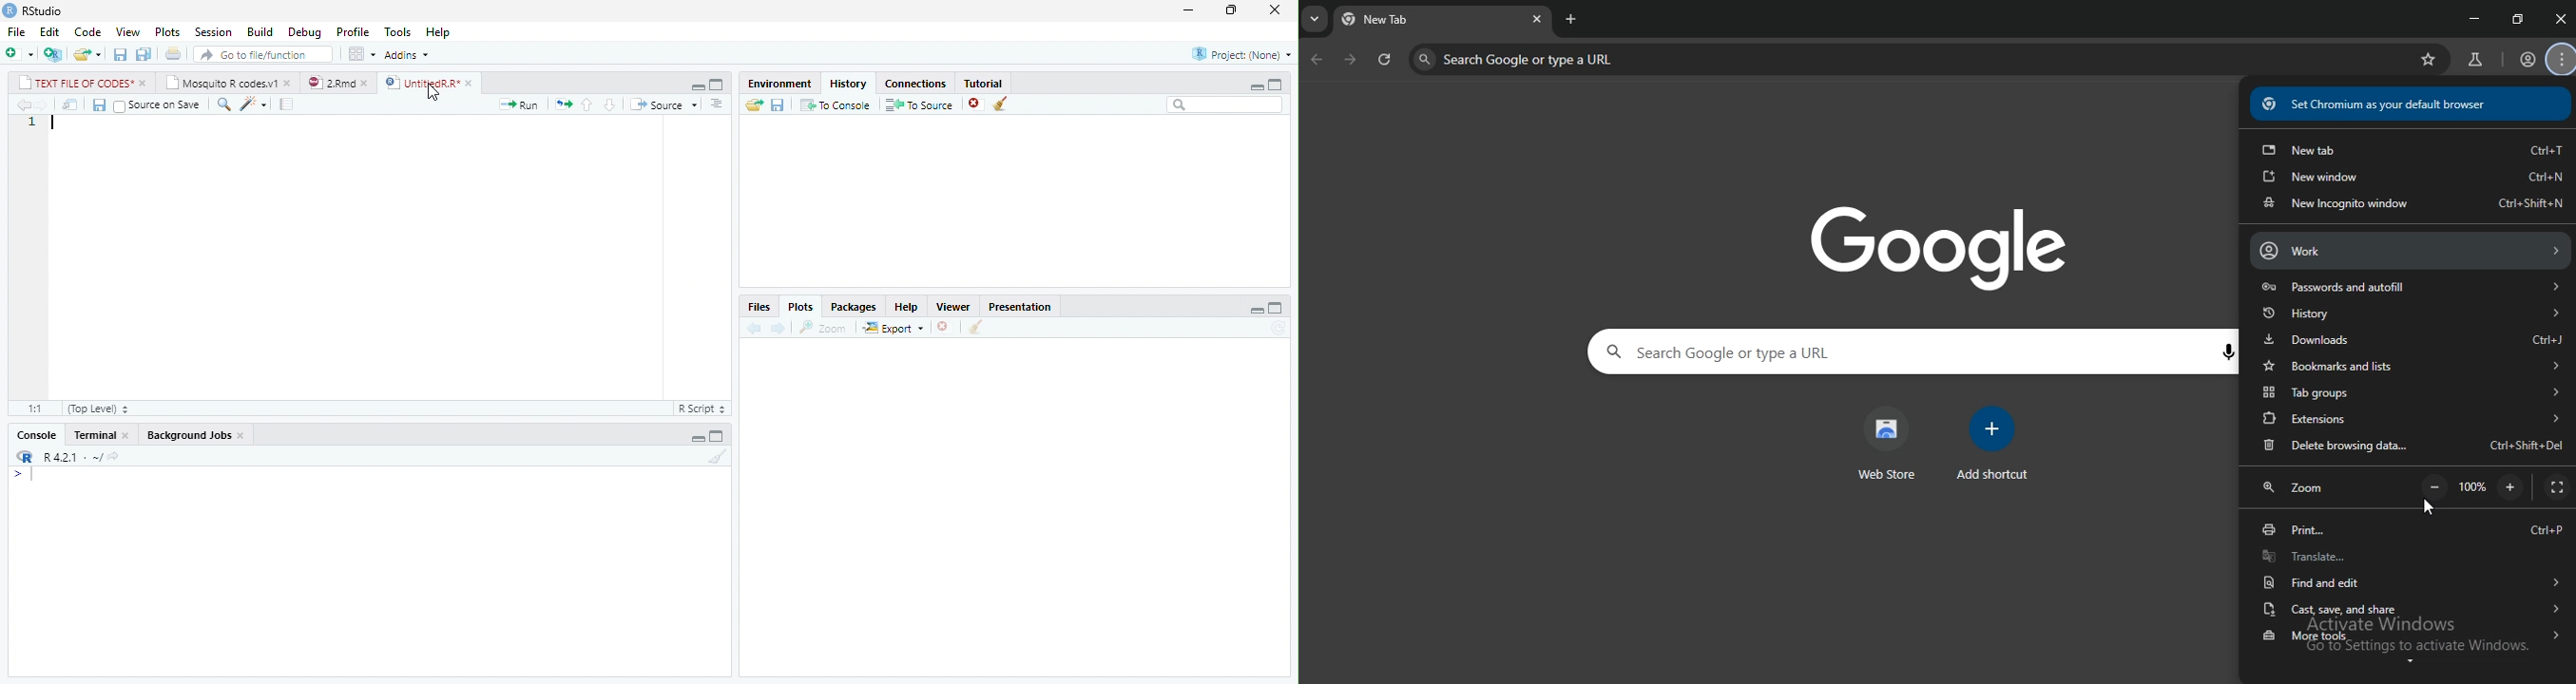 Image resolution: width=2576 pixels, height=700 pixels. Describe the element at coordinates (1242, 54) in the screenshot. I see `Project(None)` at that location.